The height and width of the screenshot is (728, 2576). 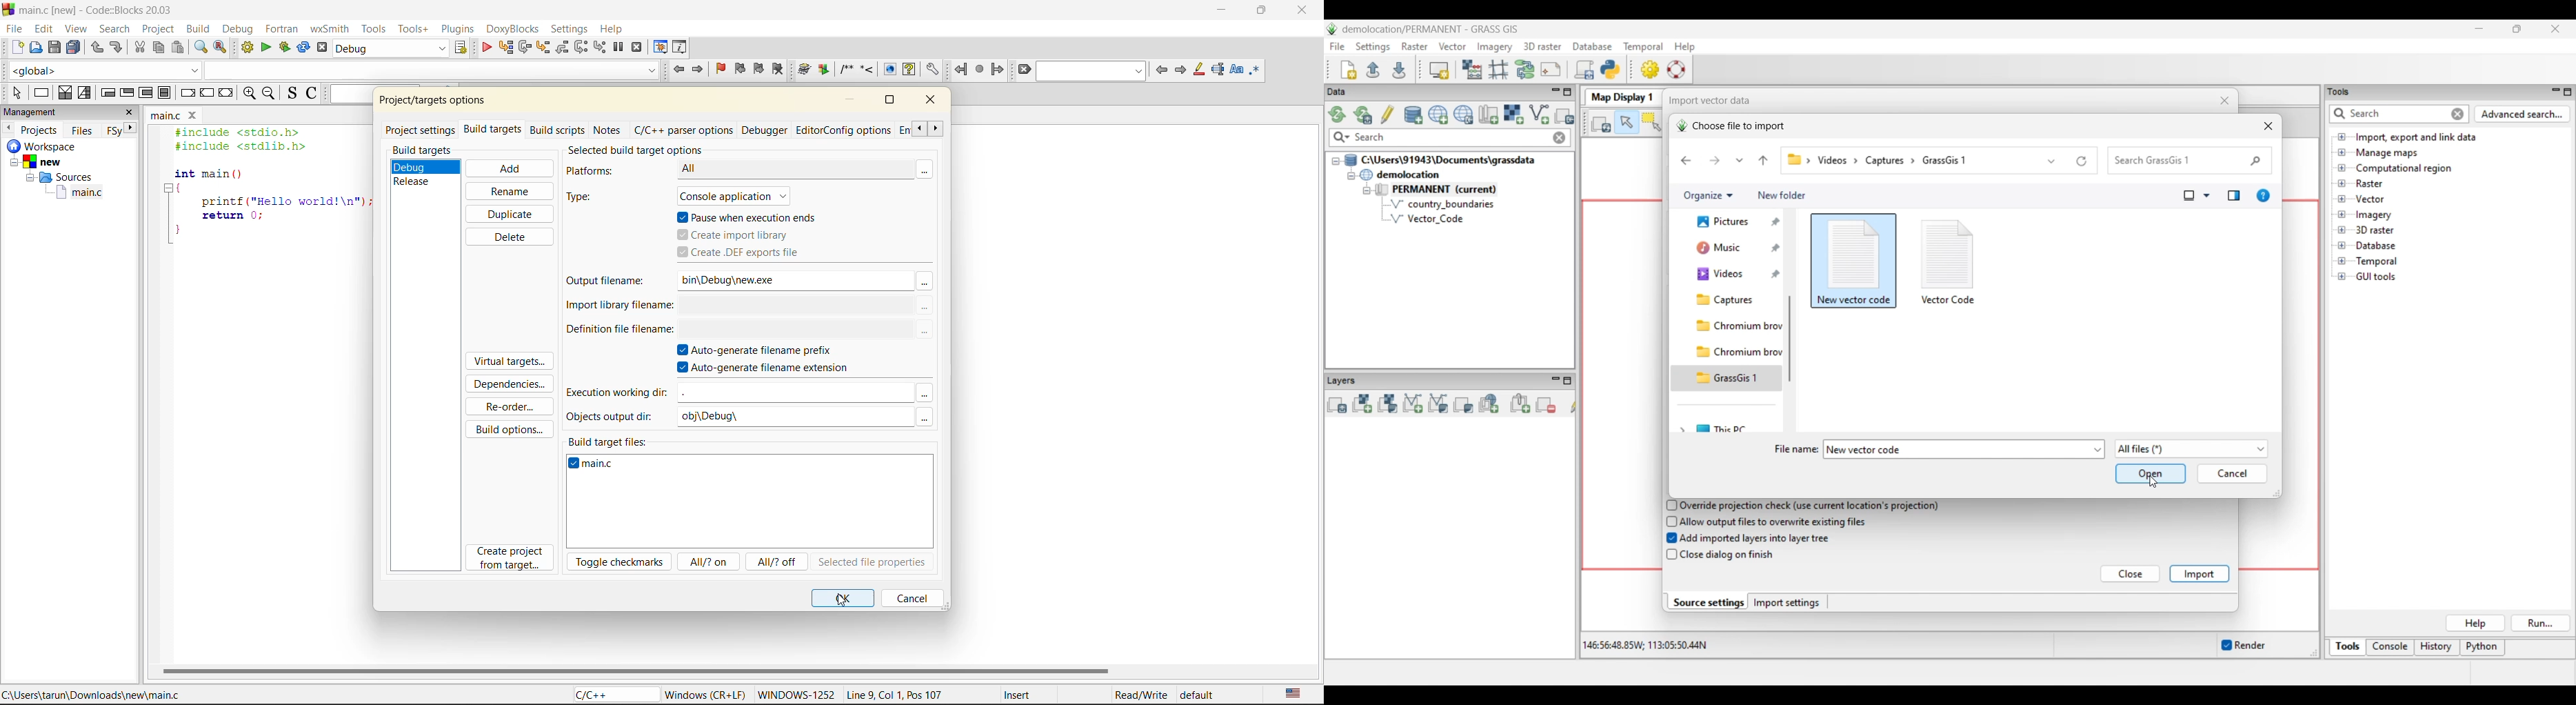 What do you see at coordinates (931, 168) in the screenshot?
I see `More` at bounding box center [931, 168].